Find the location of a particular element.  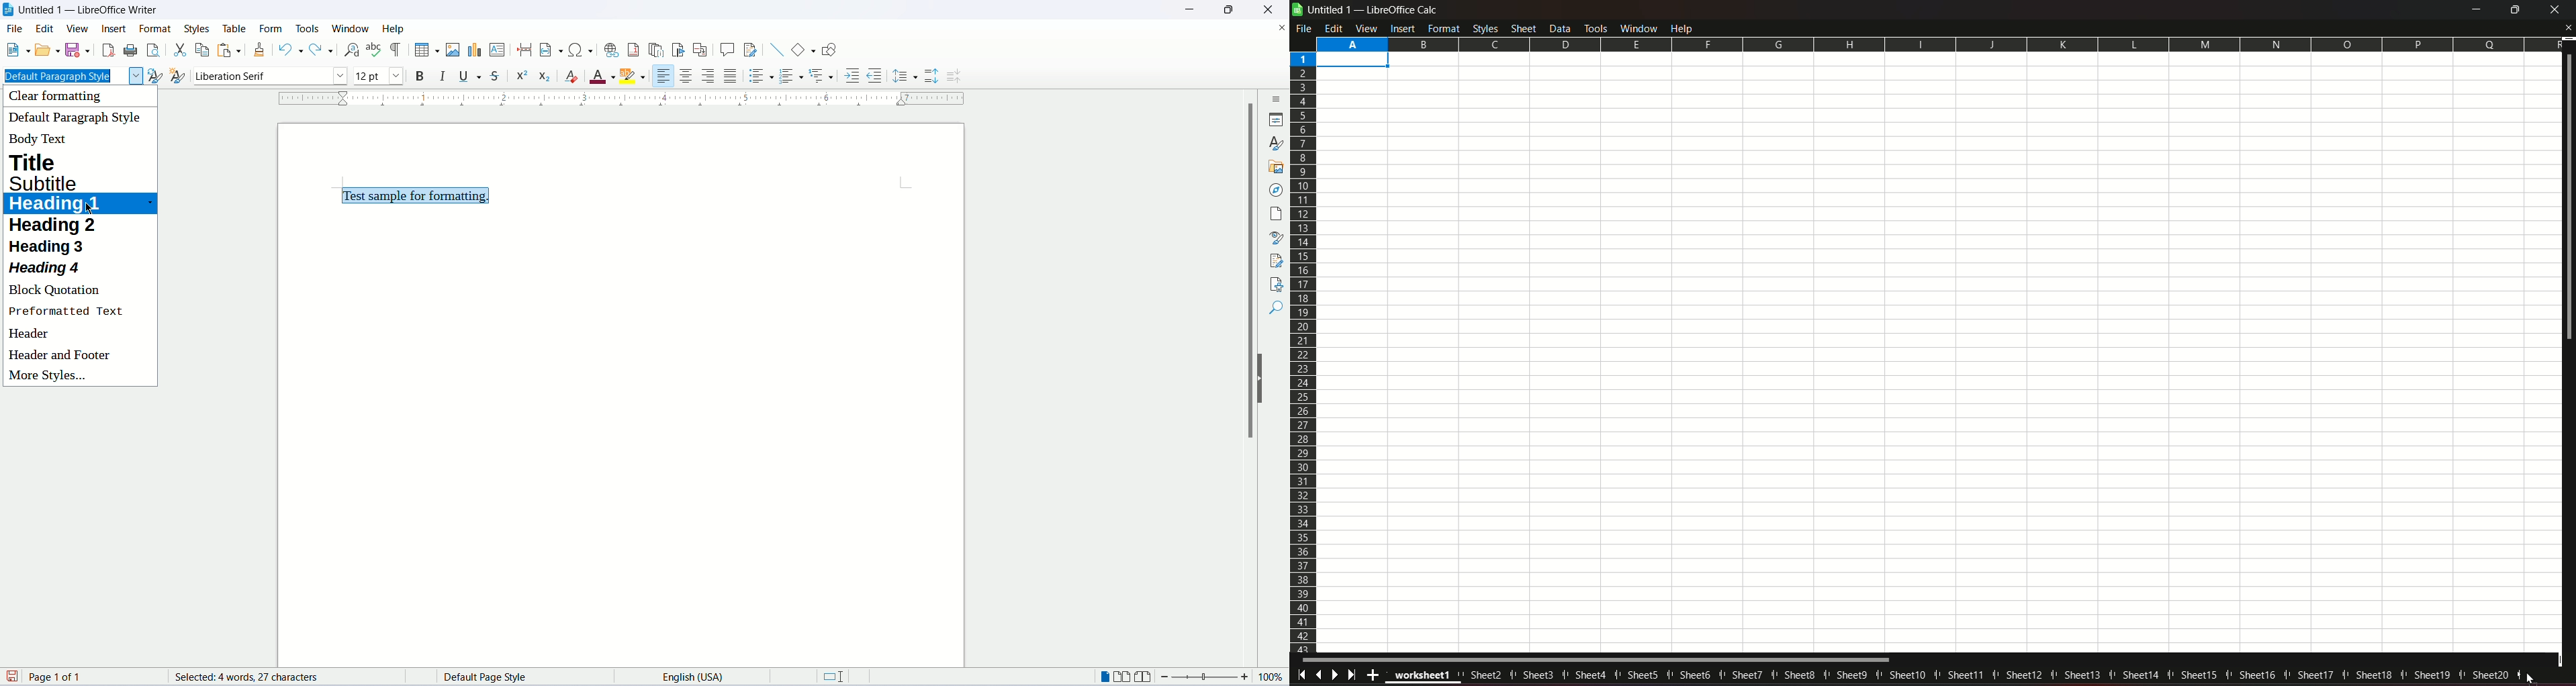

decrease indent is located at coordinates (874, 75).